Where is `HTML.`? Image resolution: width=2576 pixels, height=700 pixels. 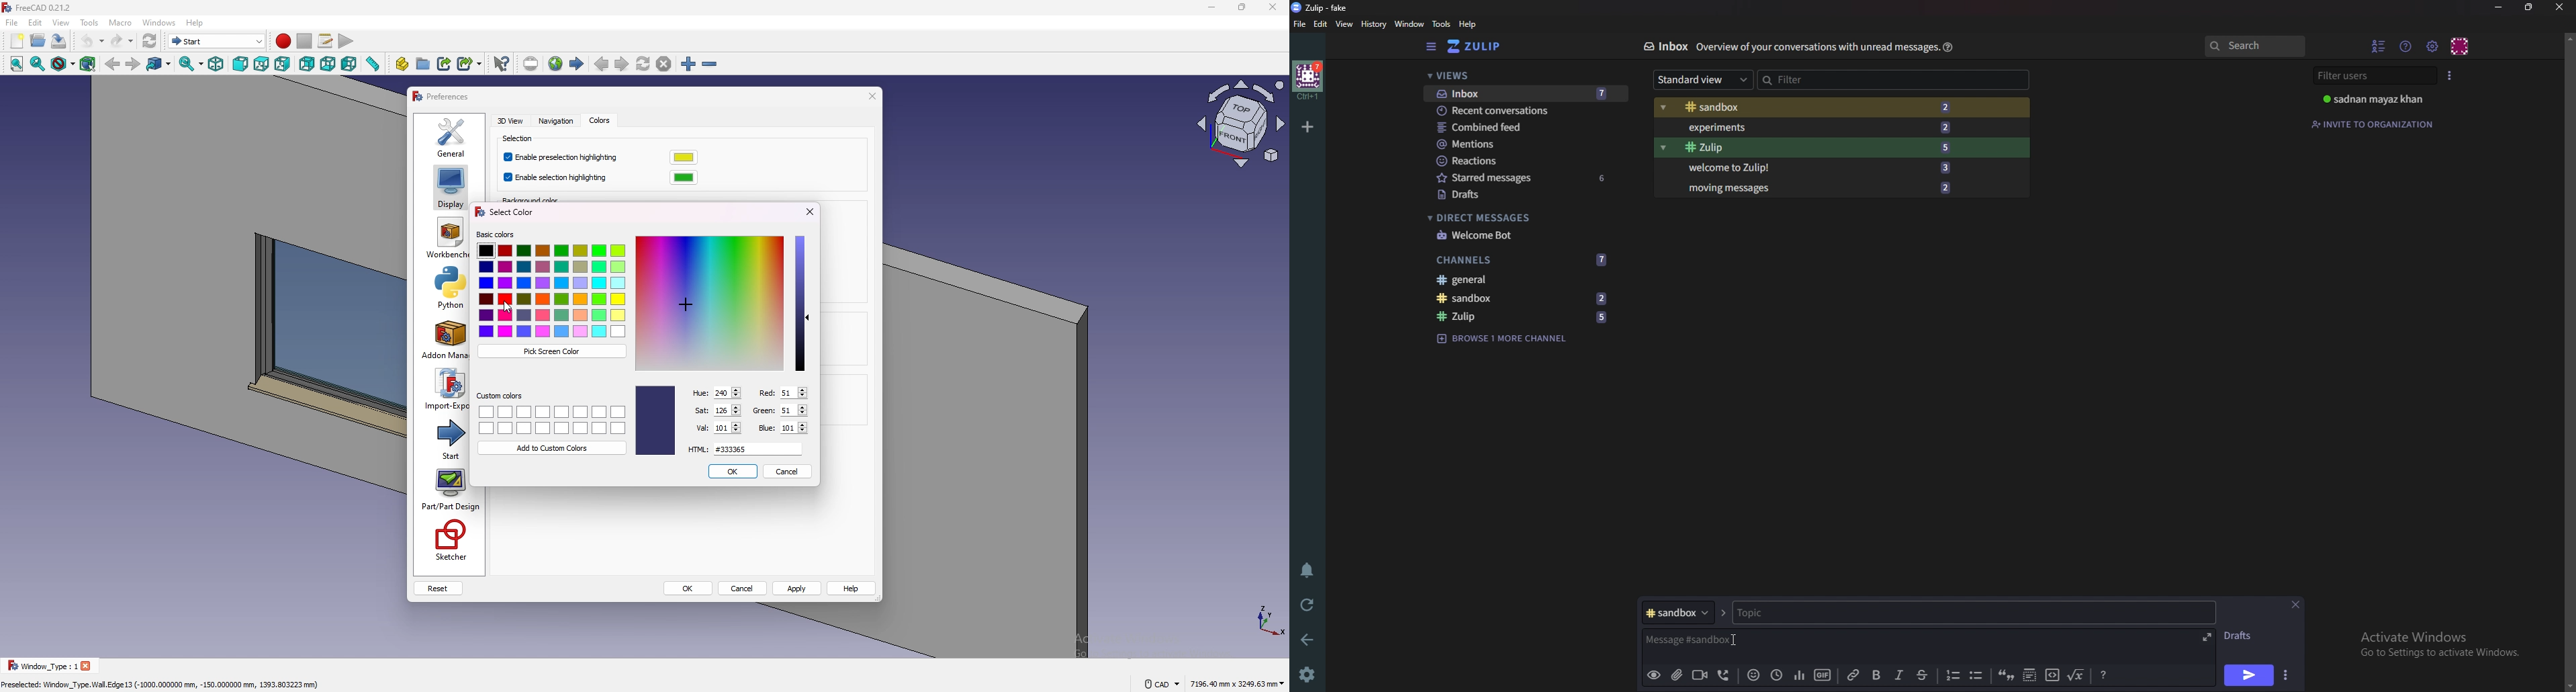
HTML. is located at coordinates (698, 449).